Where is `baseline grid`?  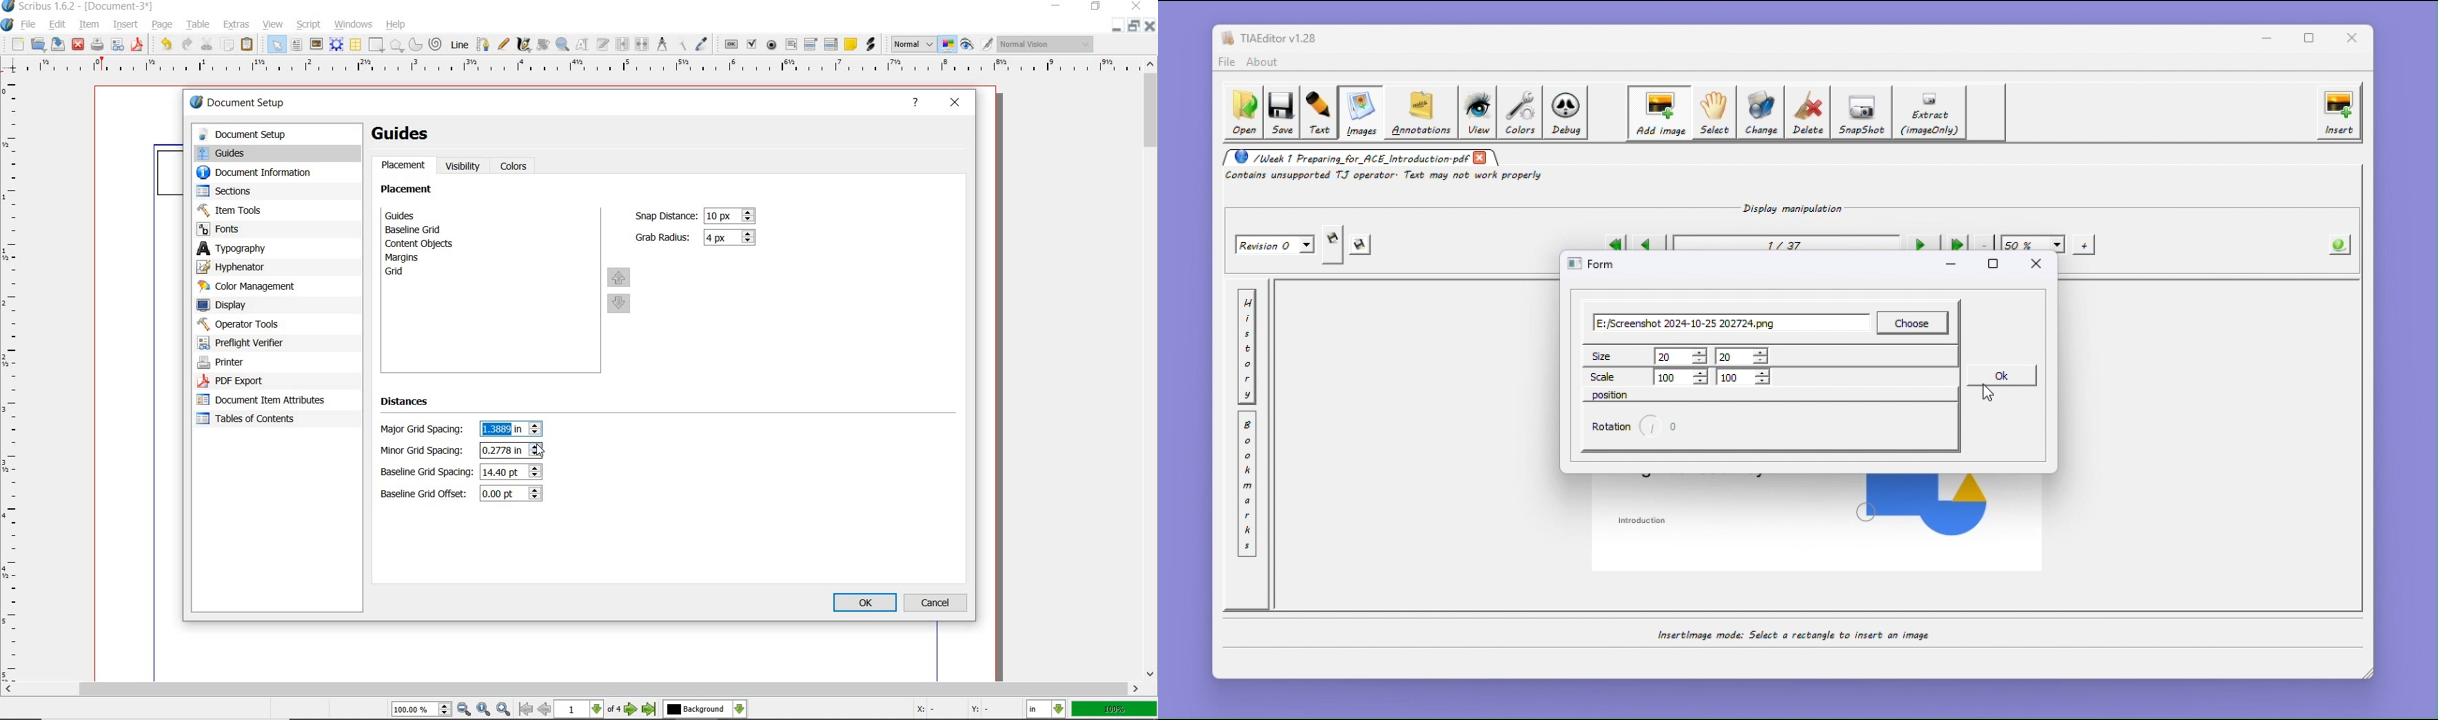 baseline grid is located at coordinates (417, 230).